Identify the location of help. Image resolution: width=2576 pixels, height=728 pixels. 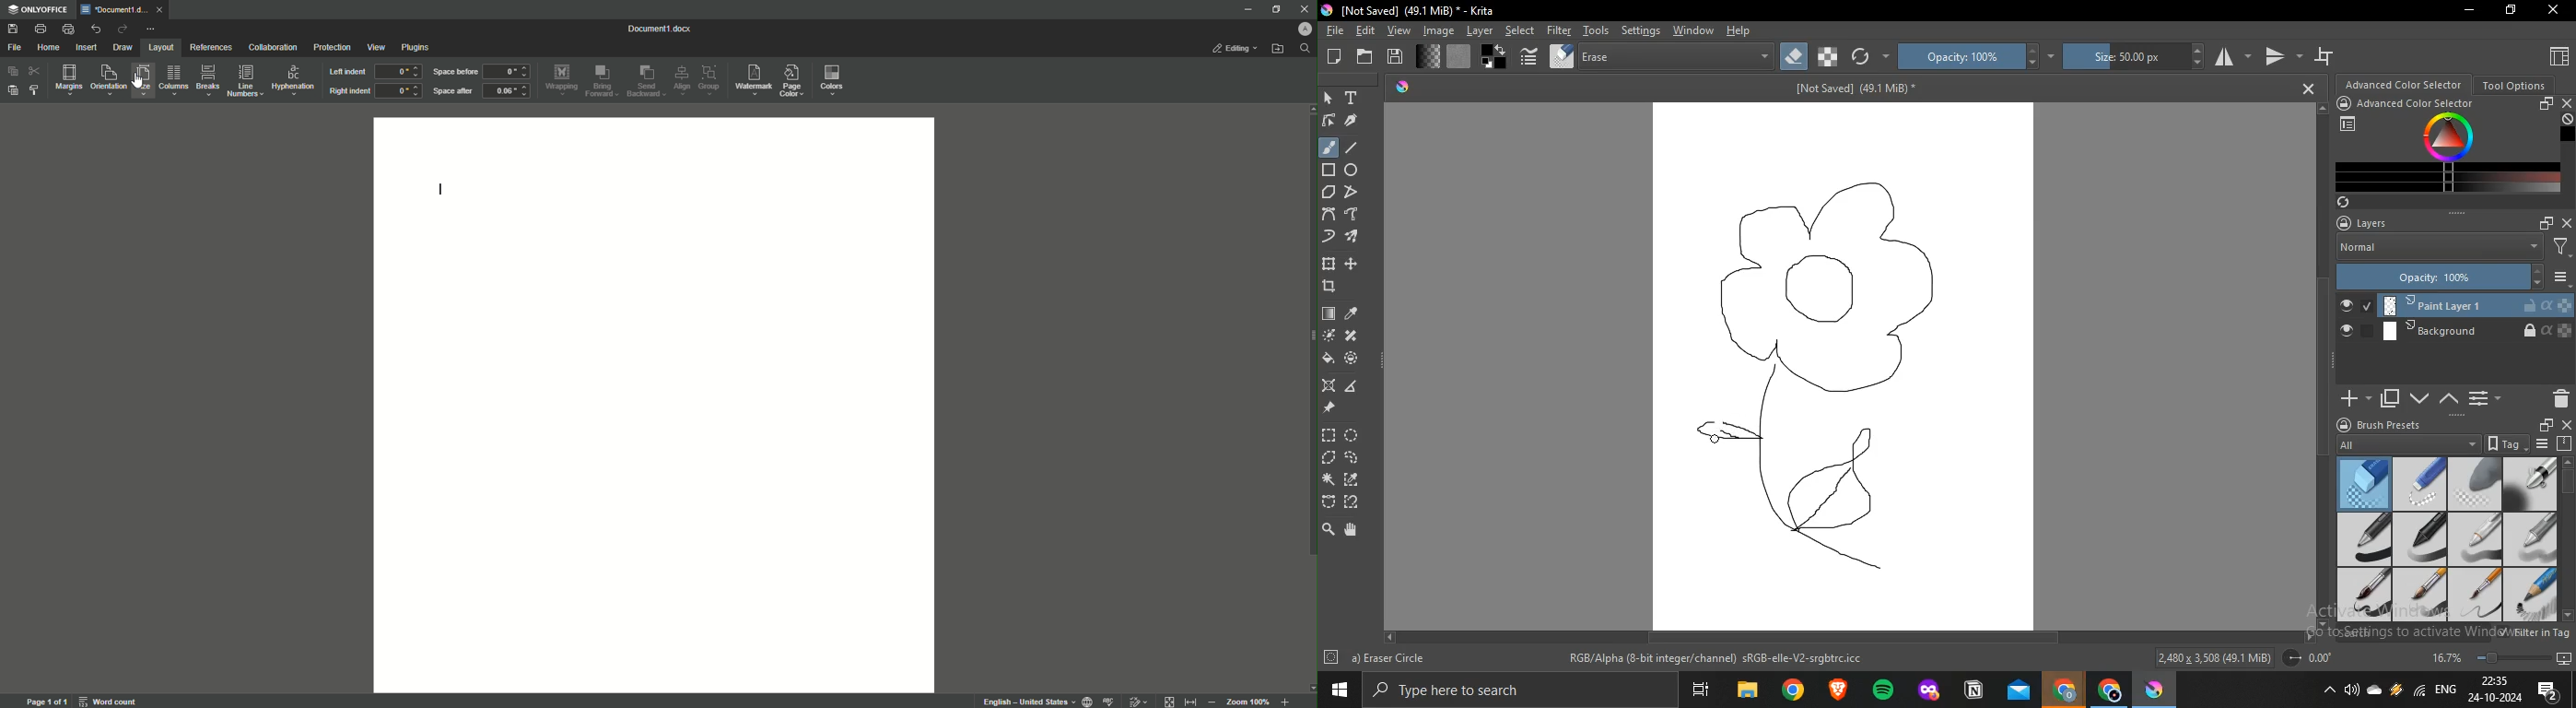
(1741, 32).